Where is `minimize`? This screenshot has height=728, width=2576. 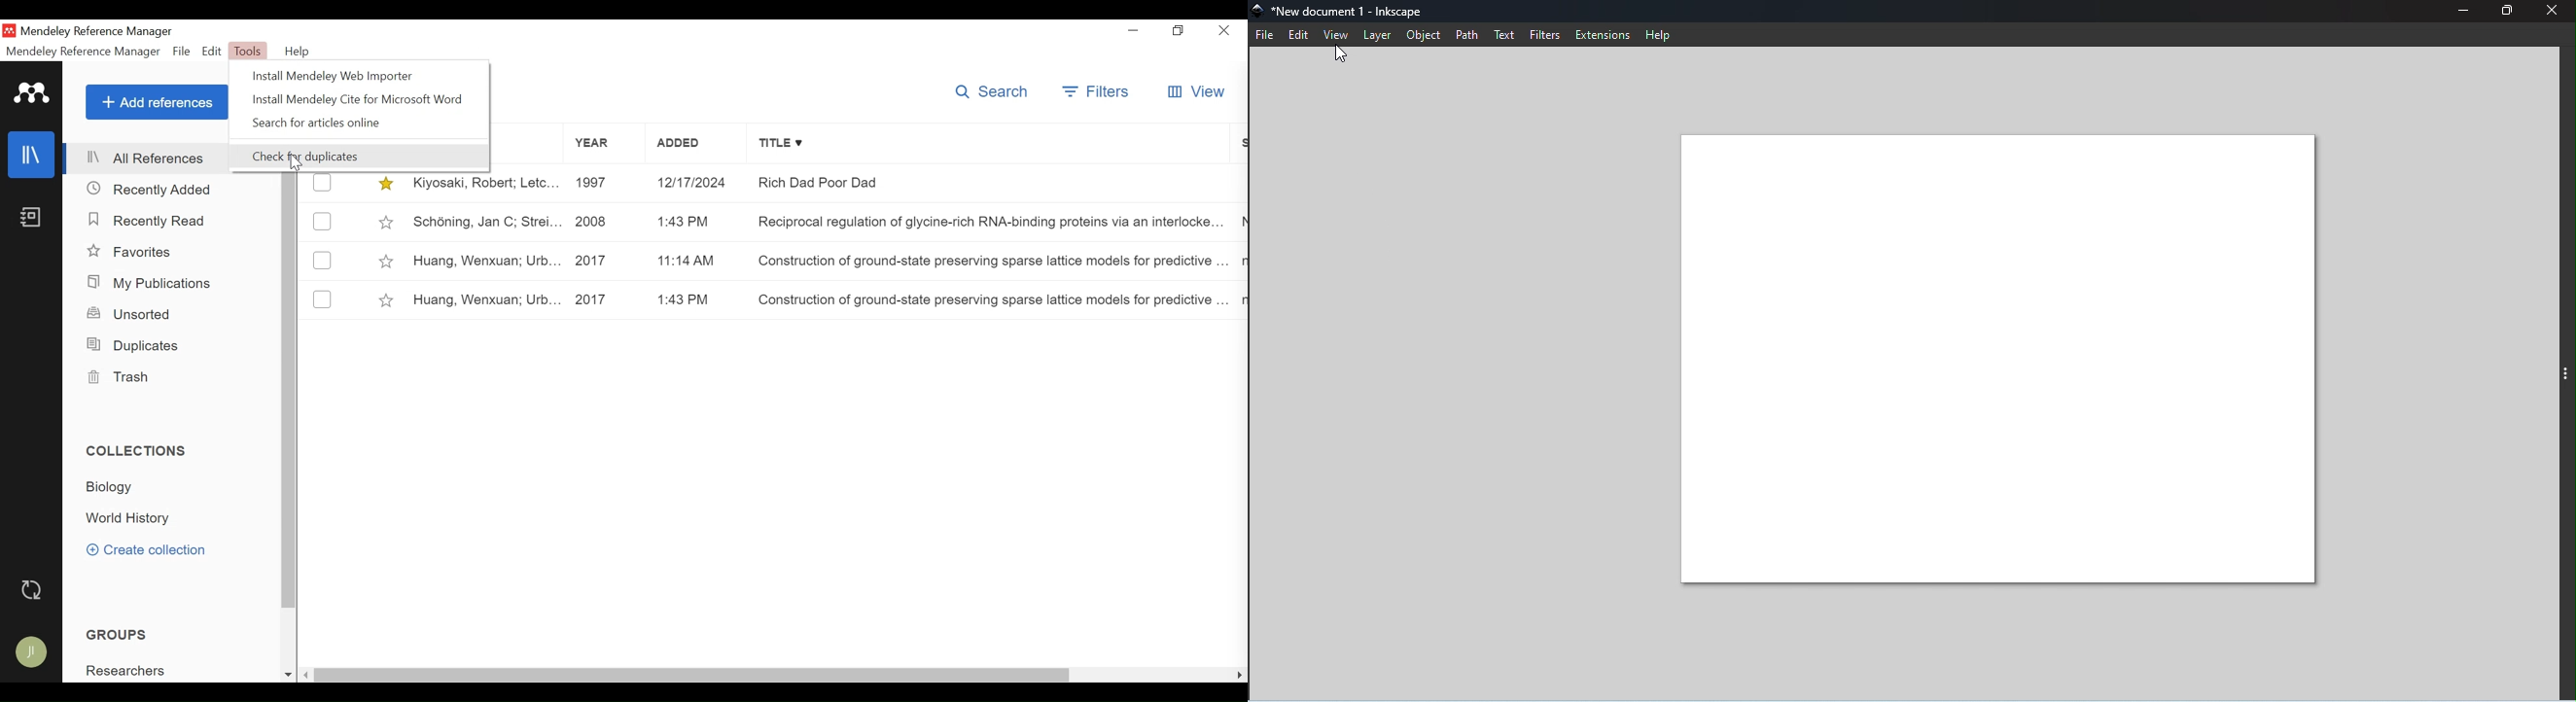
minimize is located at coordinates (1134, 31).